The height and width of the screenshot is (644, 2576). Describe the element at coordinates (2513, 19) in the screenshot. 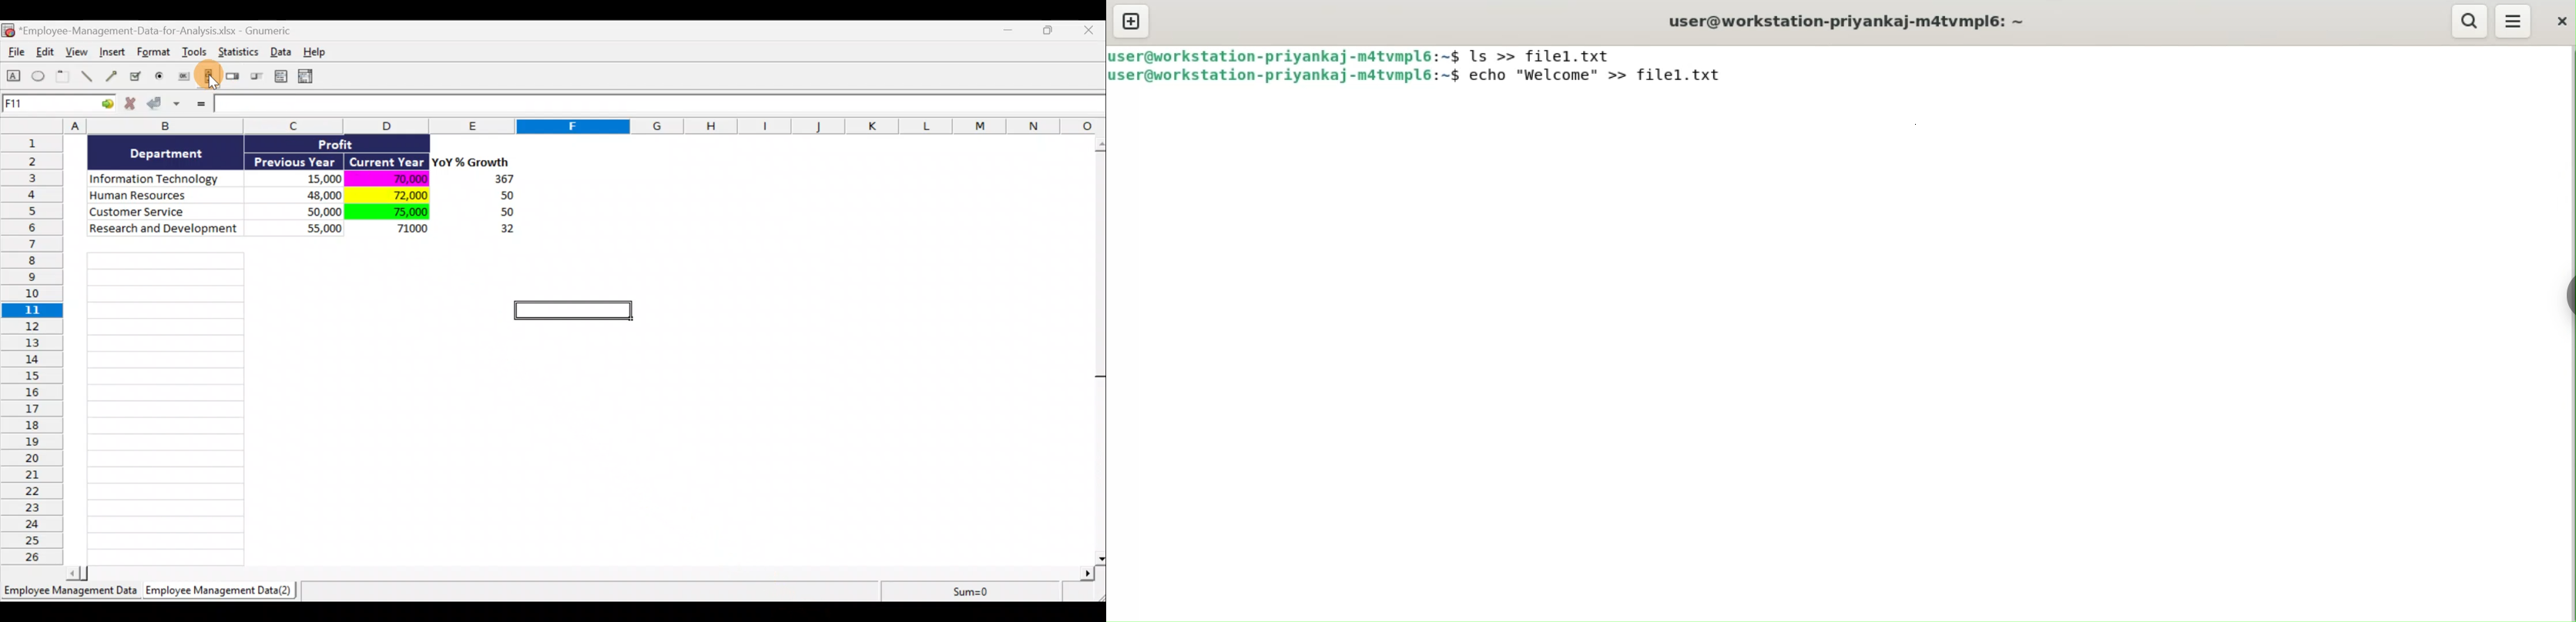

I see `menu` at that location.